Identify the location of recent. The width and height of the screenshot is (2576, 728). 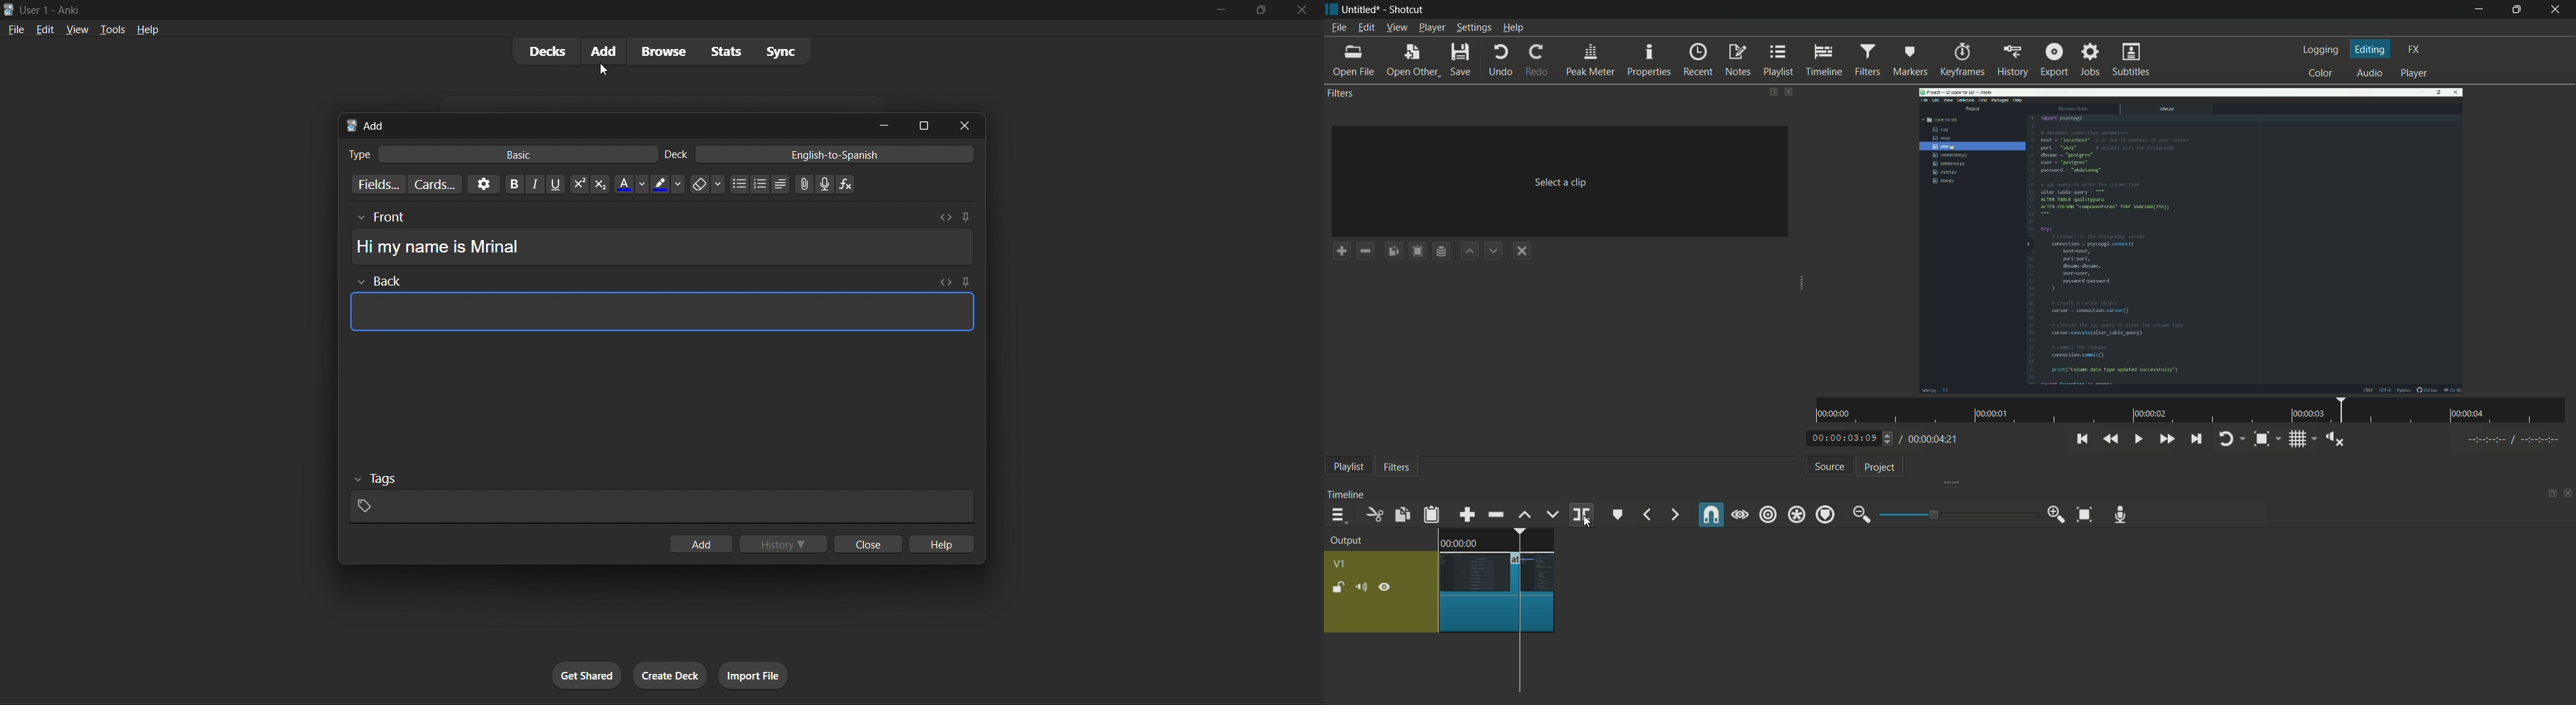
(1697, 59).